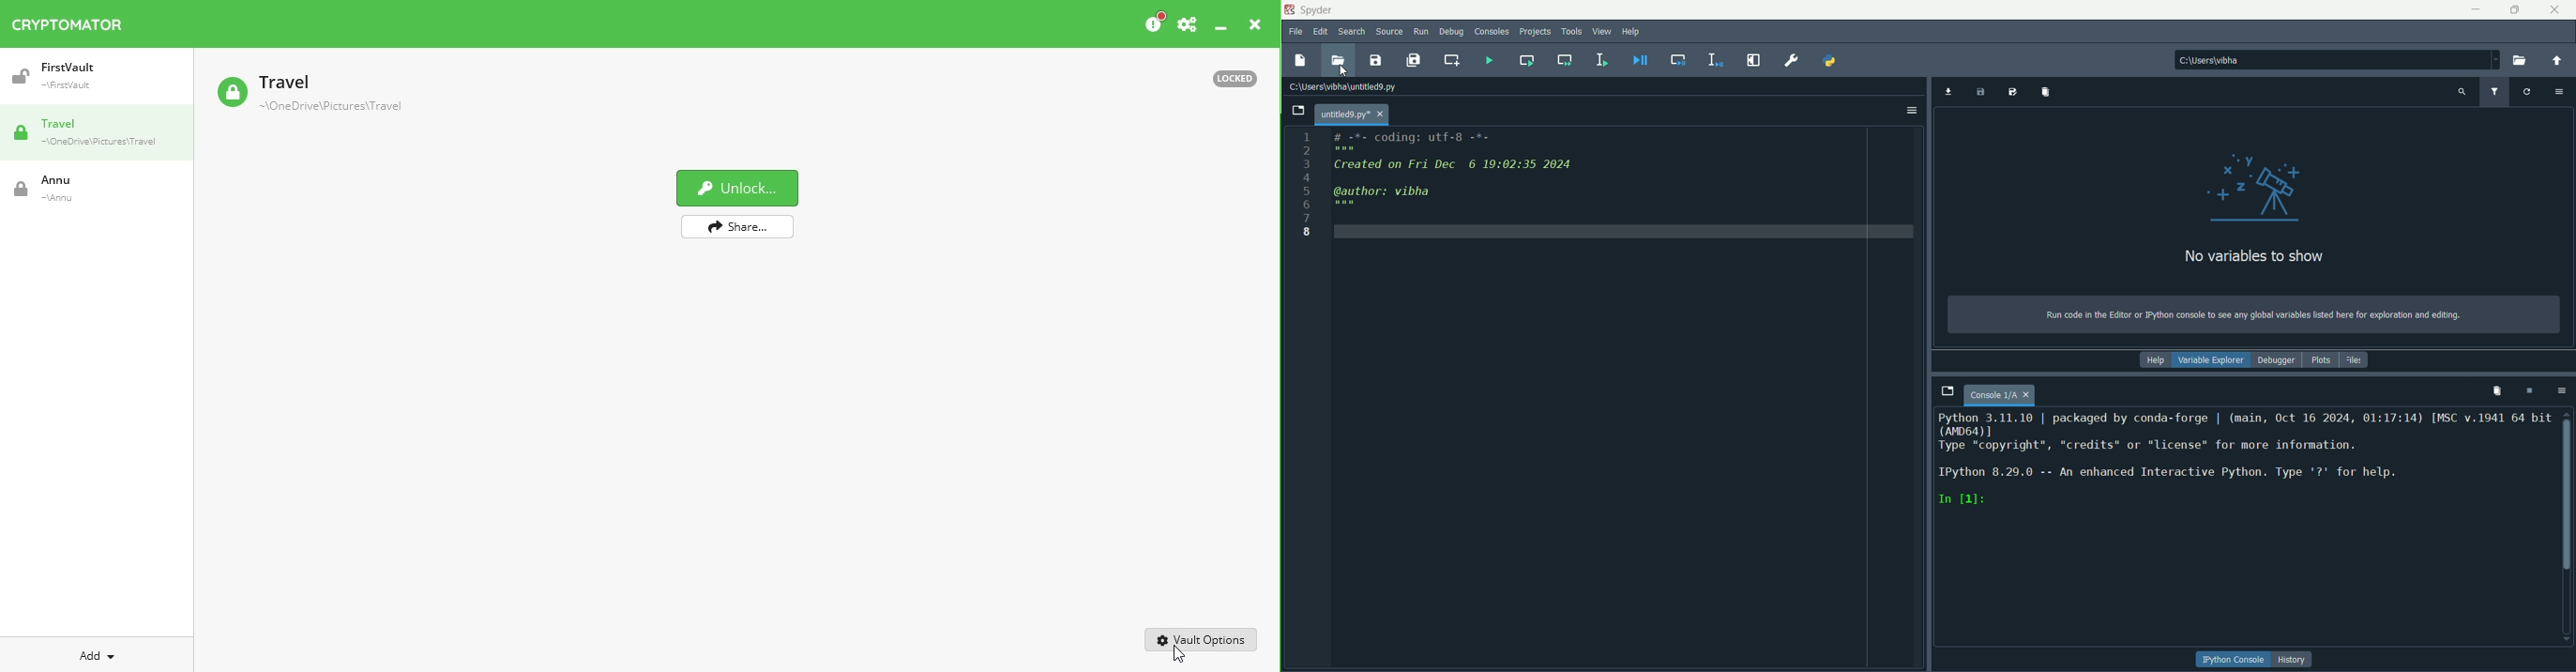 This screenshot has width=2576, height=672. I want to click on help, so click(1635, 32).